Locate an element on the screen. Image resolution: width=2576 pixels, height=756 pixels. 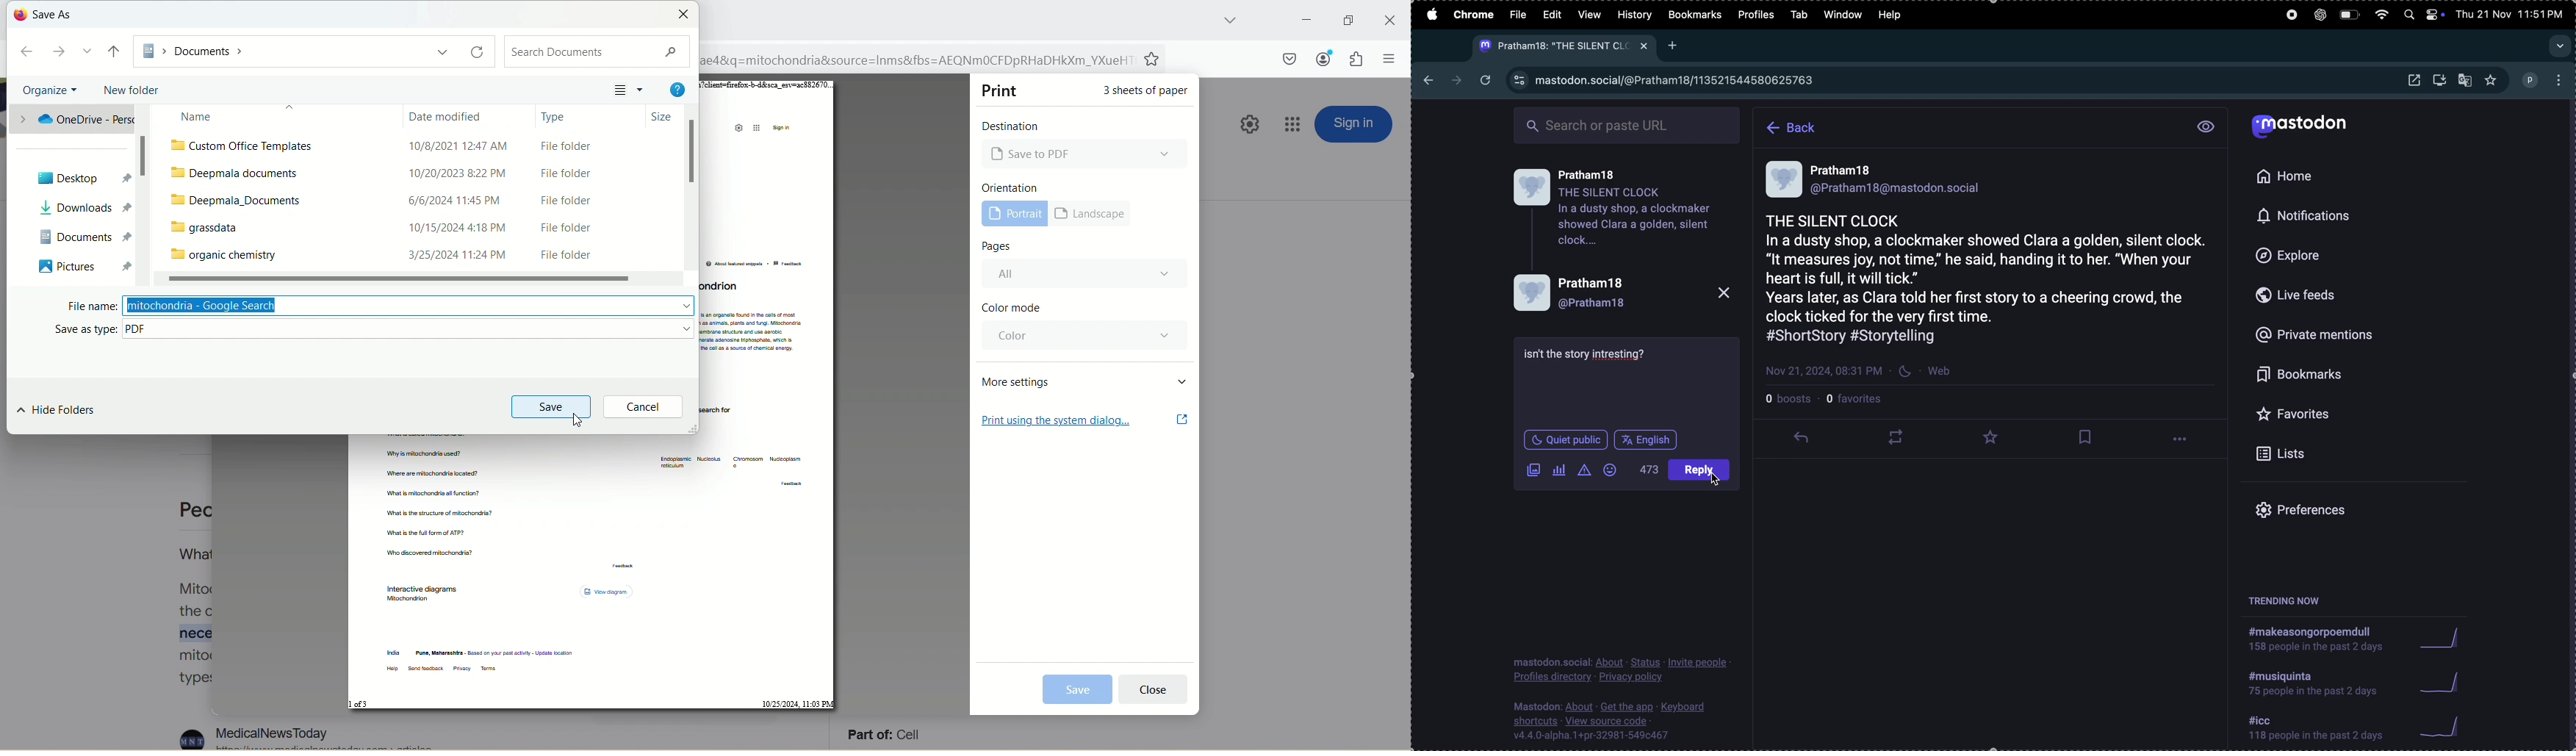
orientation is located at coordinates (1013, 187).